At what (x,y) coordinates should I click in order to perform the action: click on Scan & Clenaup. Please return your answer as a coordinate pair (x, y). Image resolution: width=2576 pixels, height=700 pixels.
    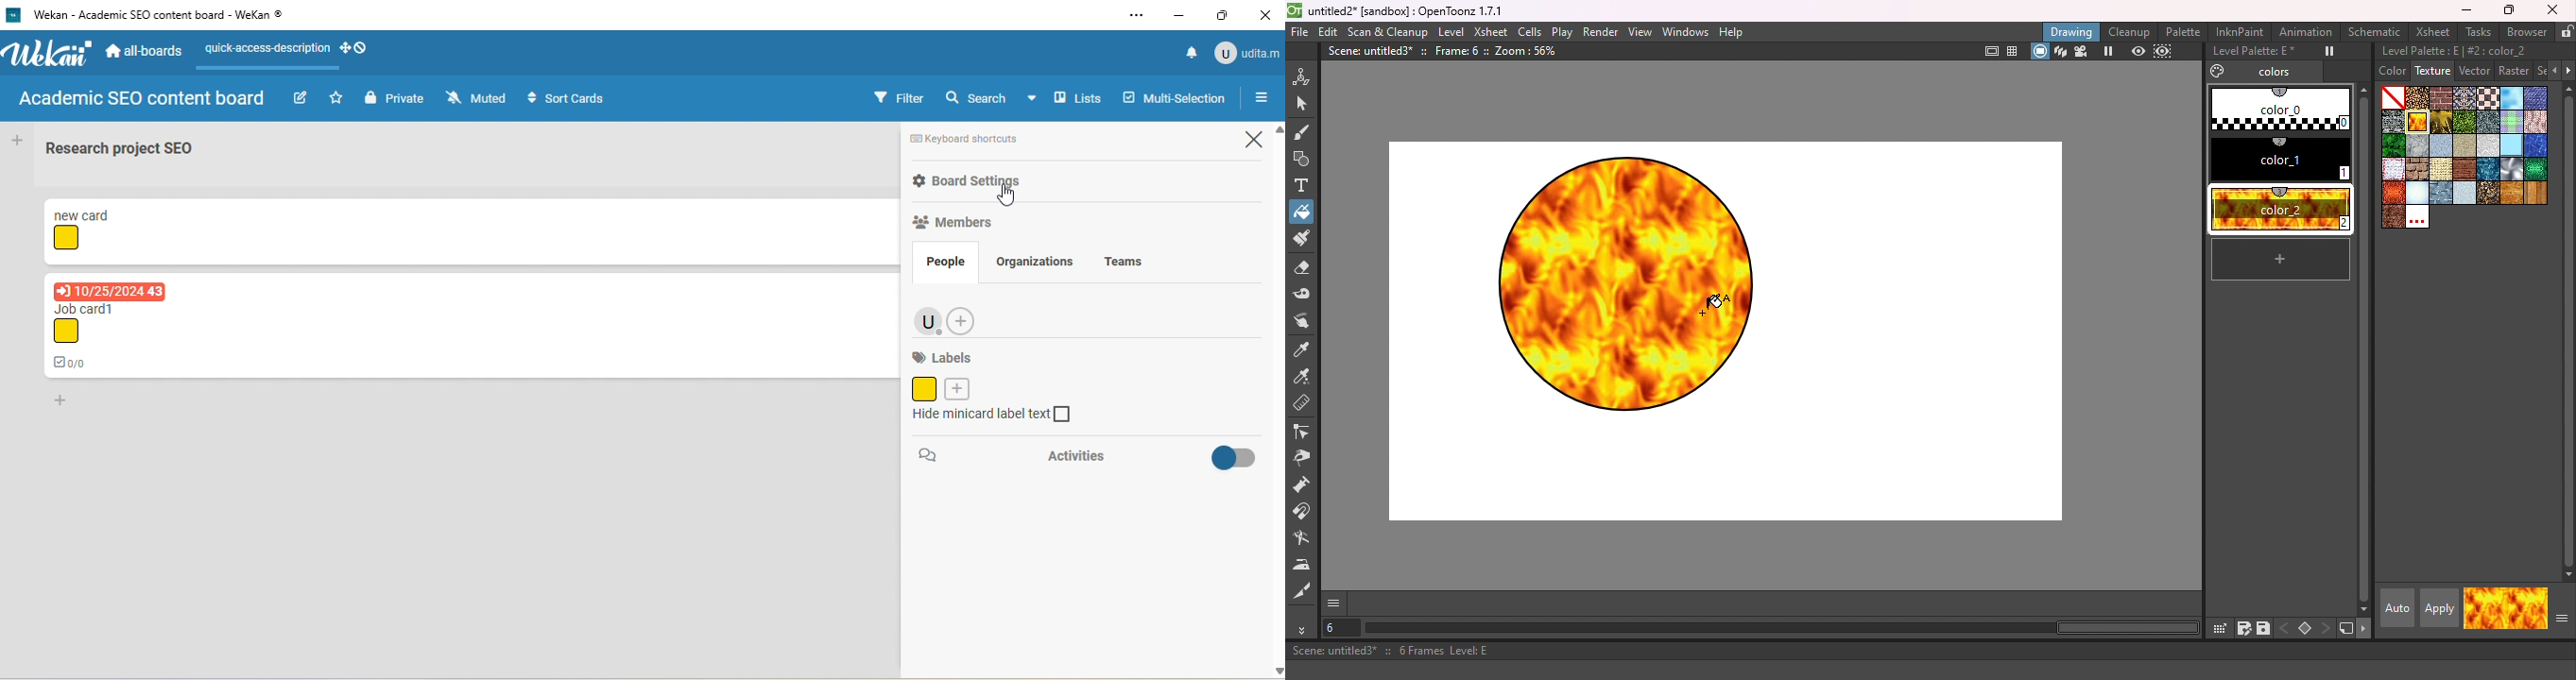
    Looking at the image, I should click on (1389, 32).